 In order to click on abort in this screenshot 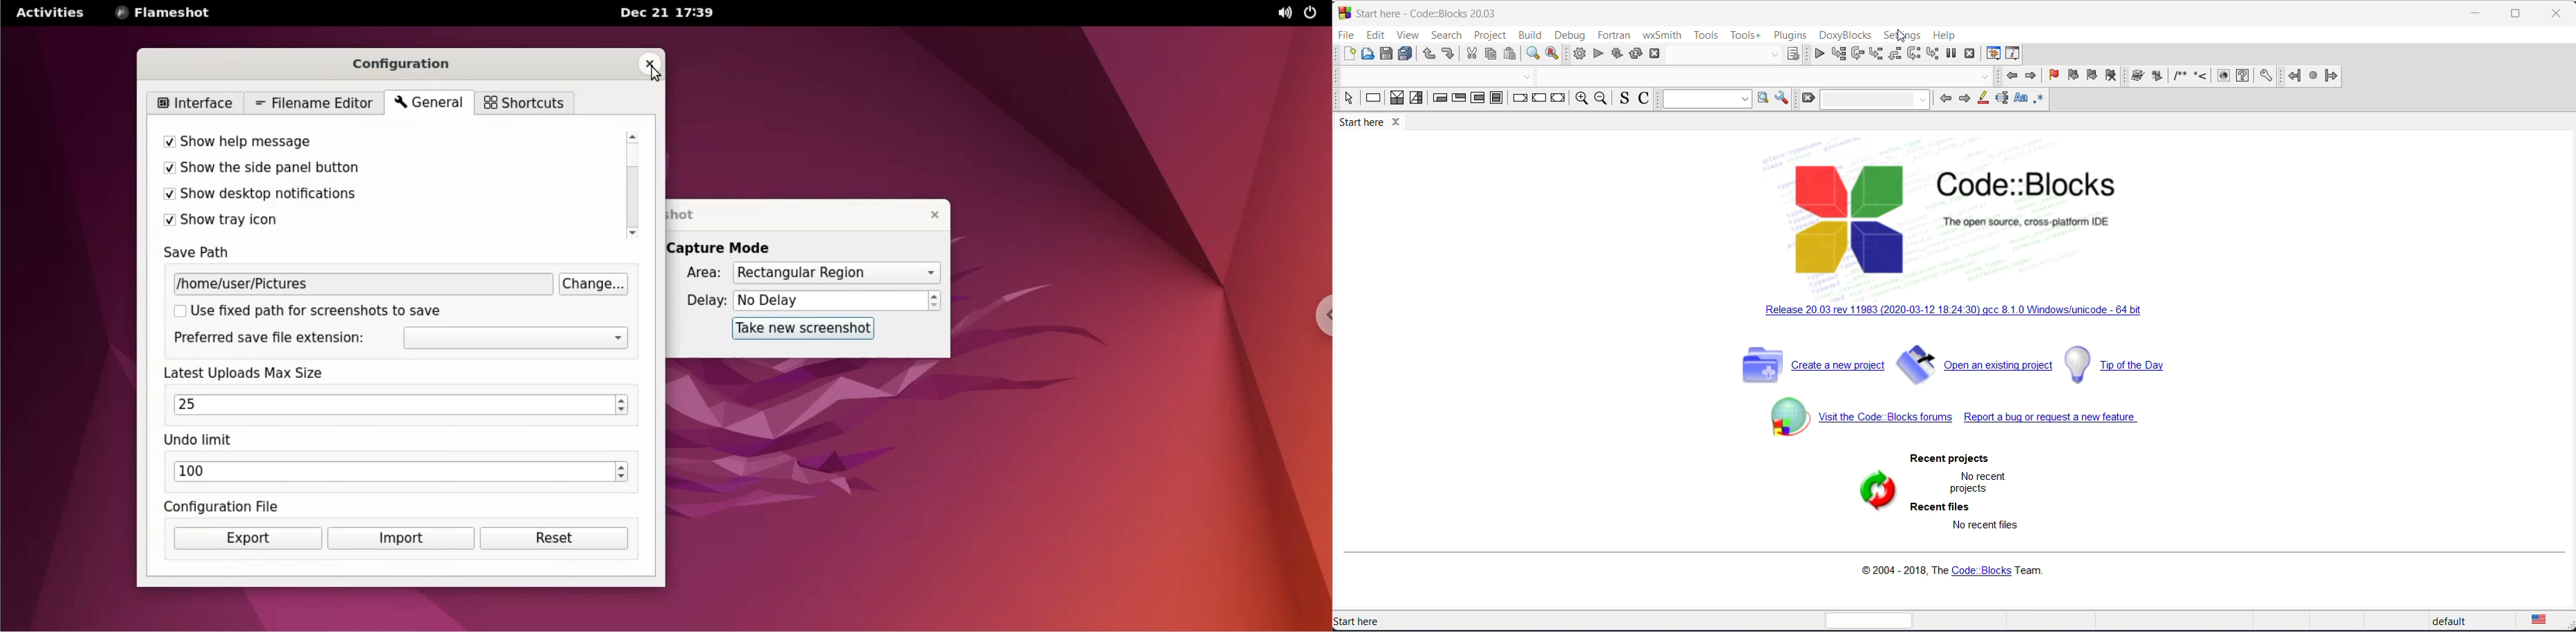, I will do `click(1654, 53)`.